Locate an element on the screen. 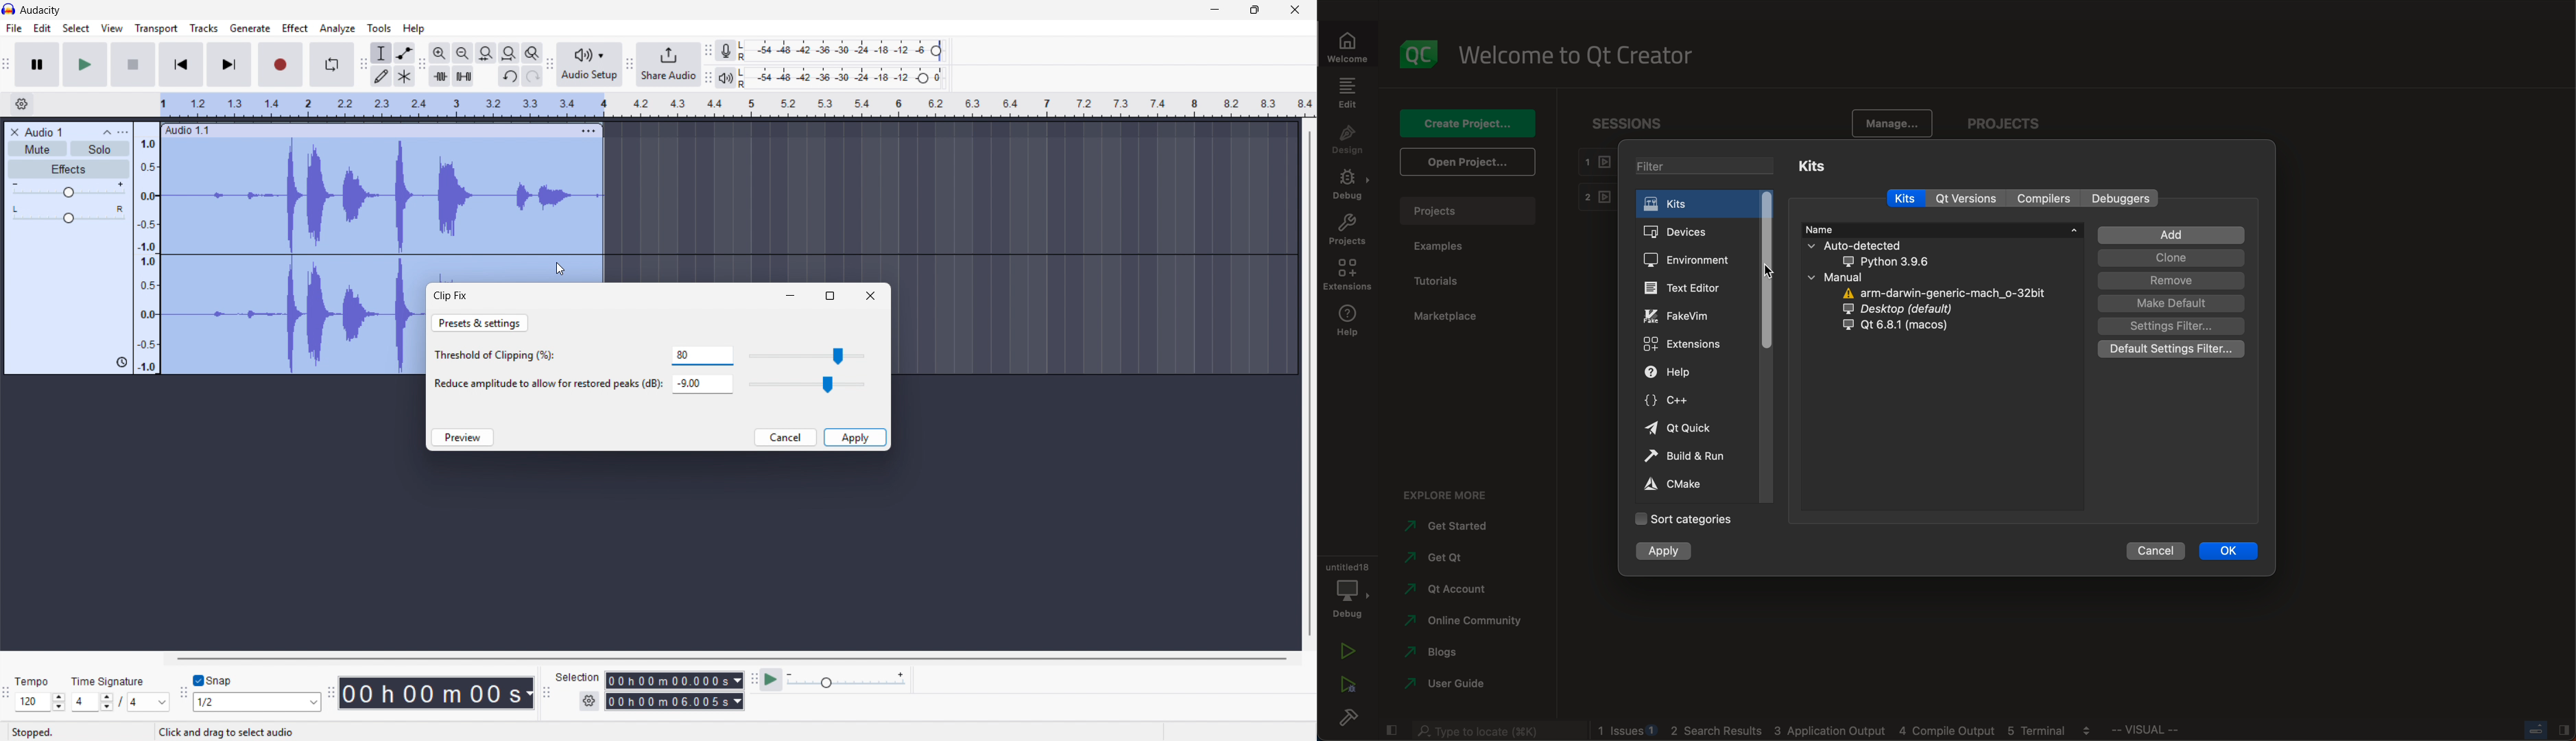  Transport is located at coordinates (156, 29).